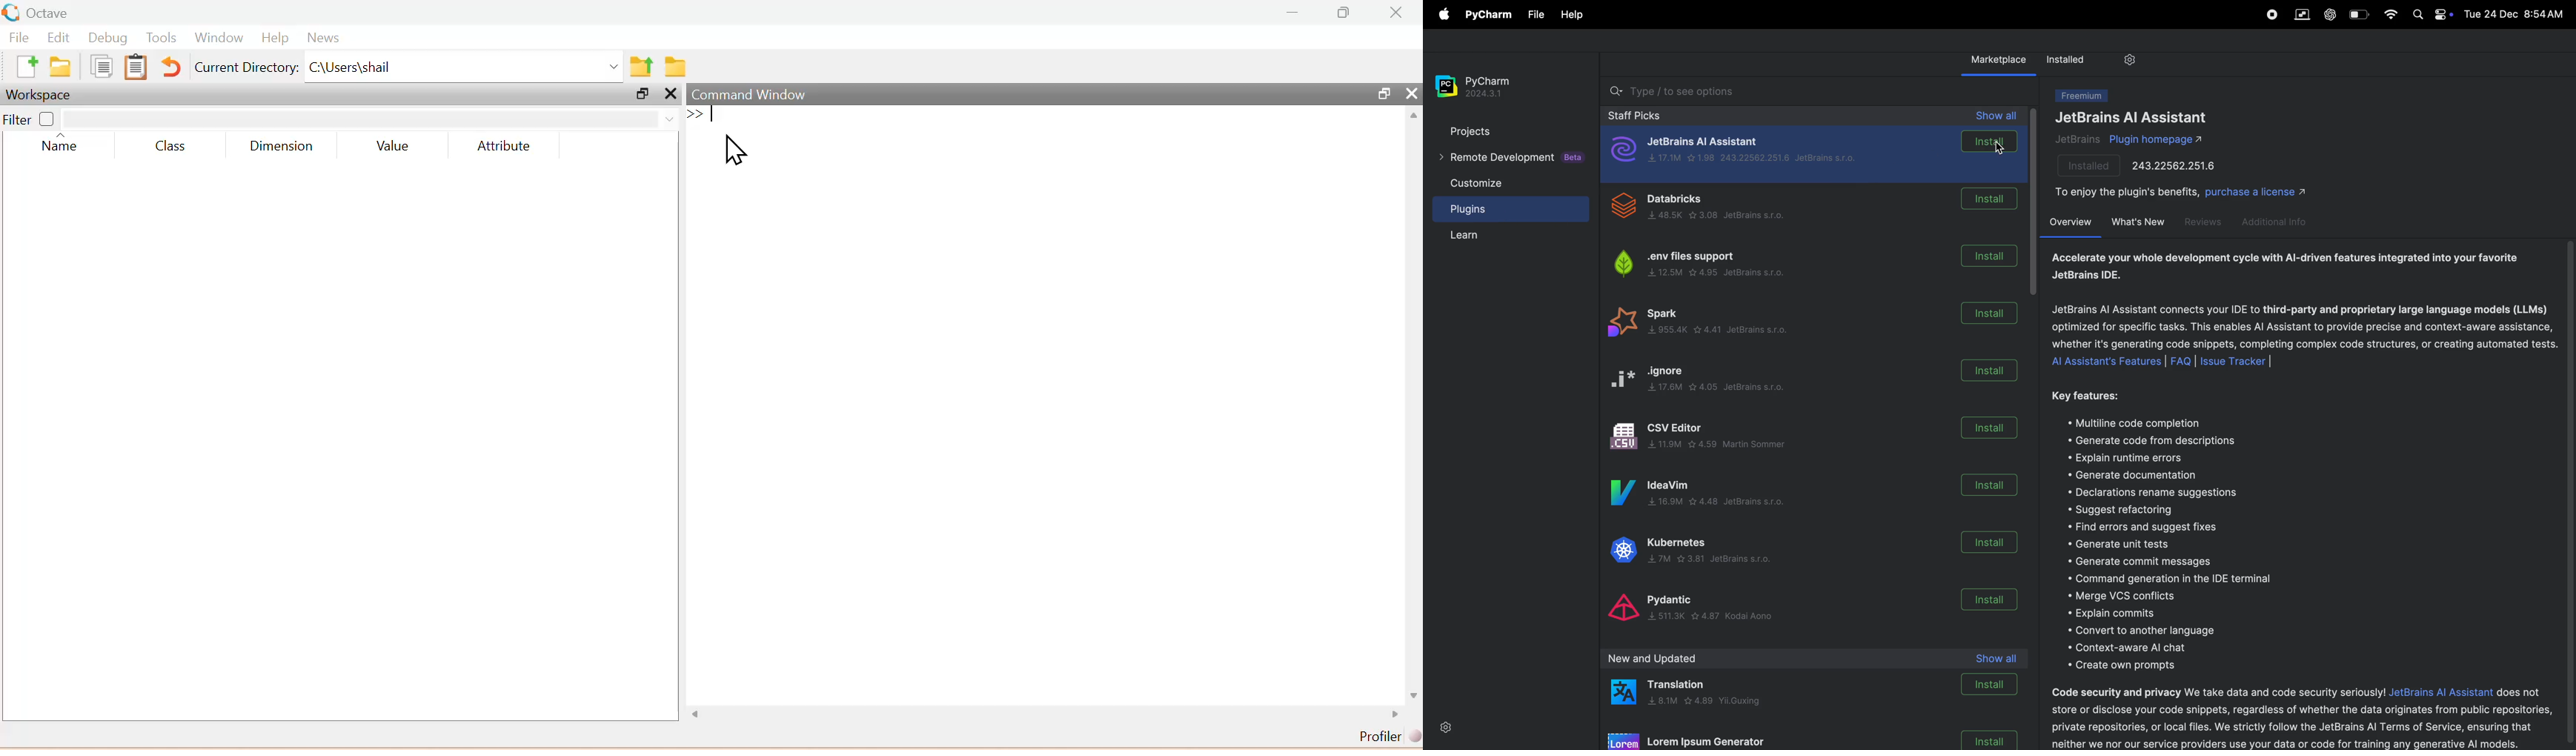  I want to click on paste, so click(136, 67).